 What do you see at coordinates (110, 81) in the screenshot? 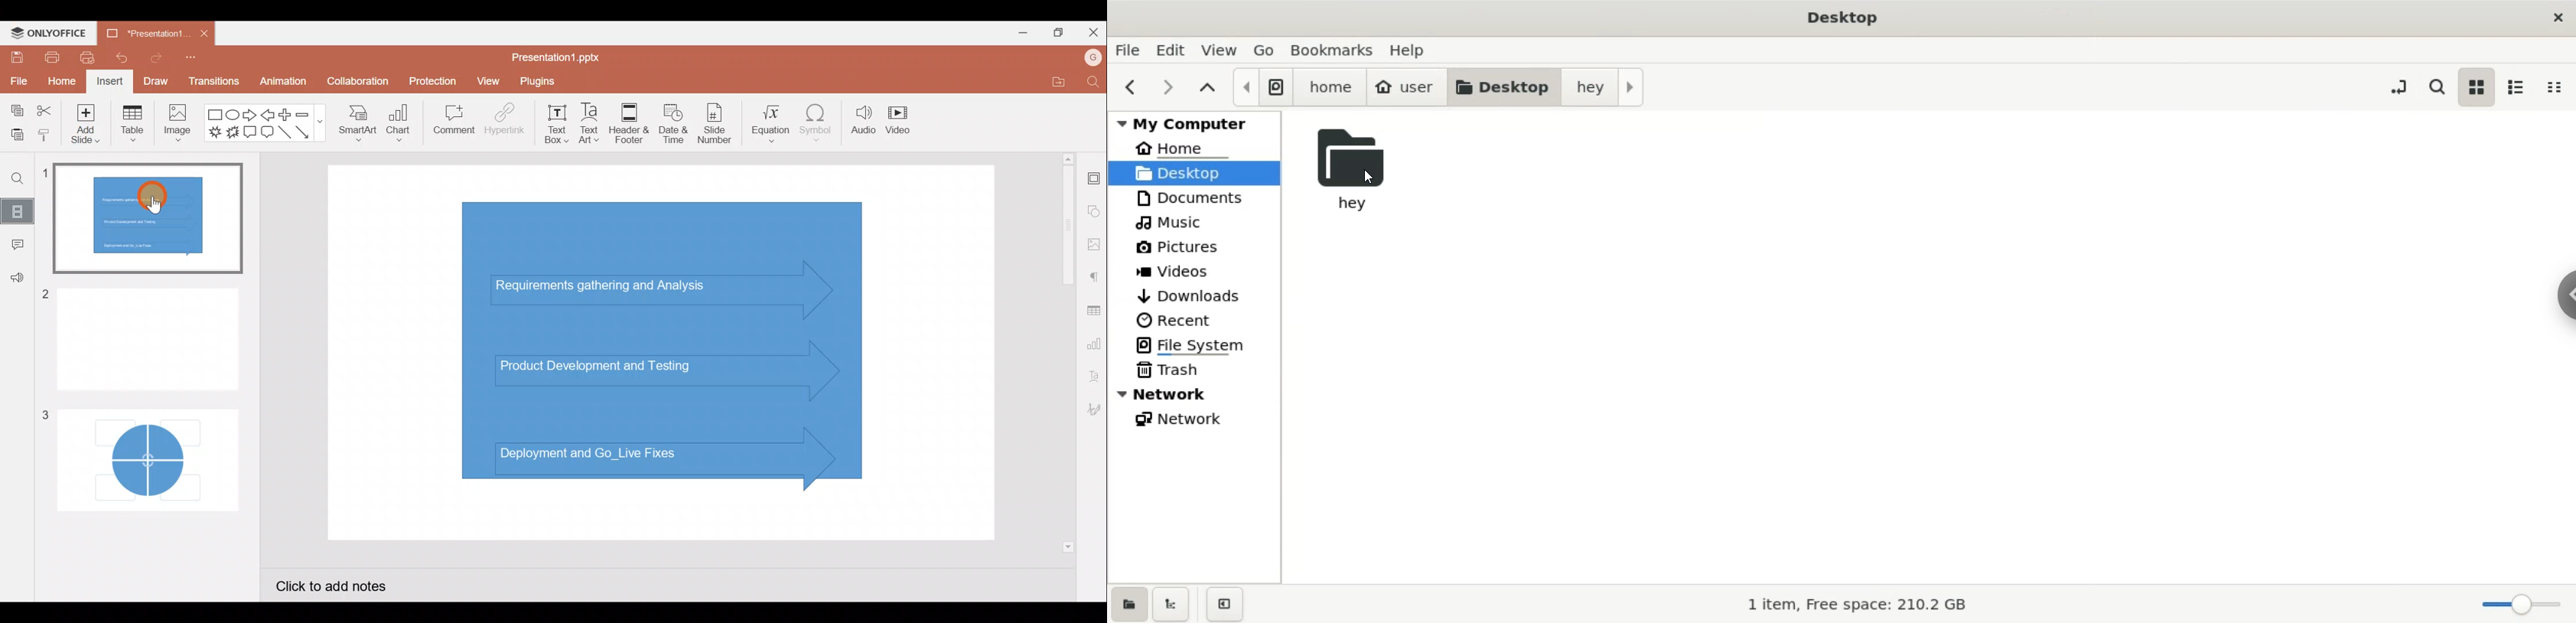
I see `Insert` at bounding box center [110, 81].